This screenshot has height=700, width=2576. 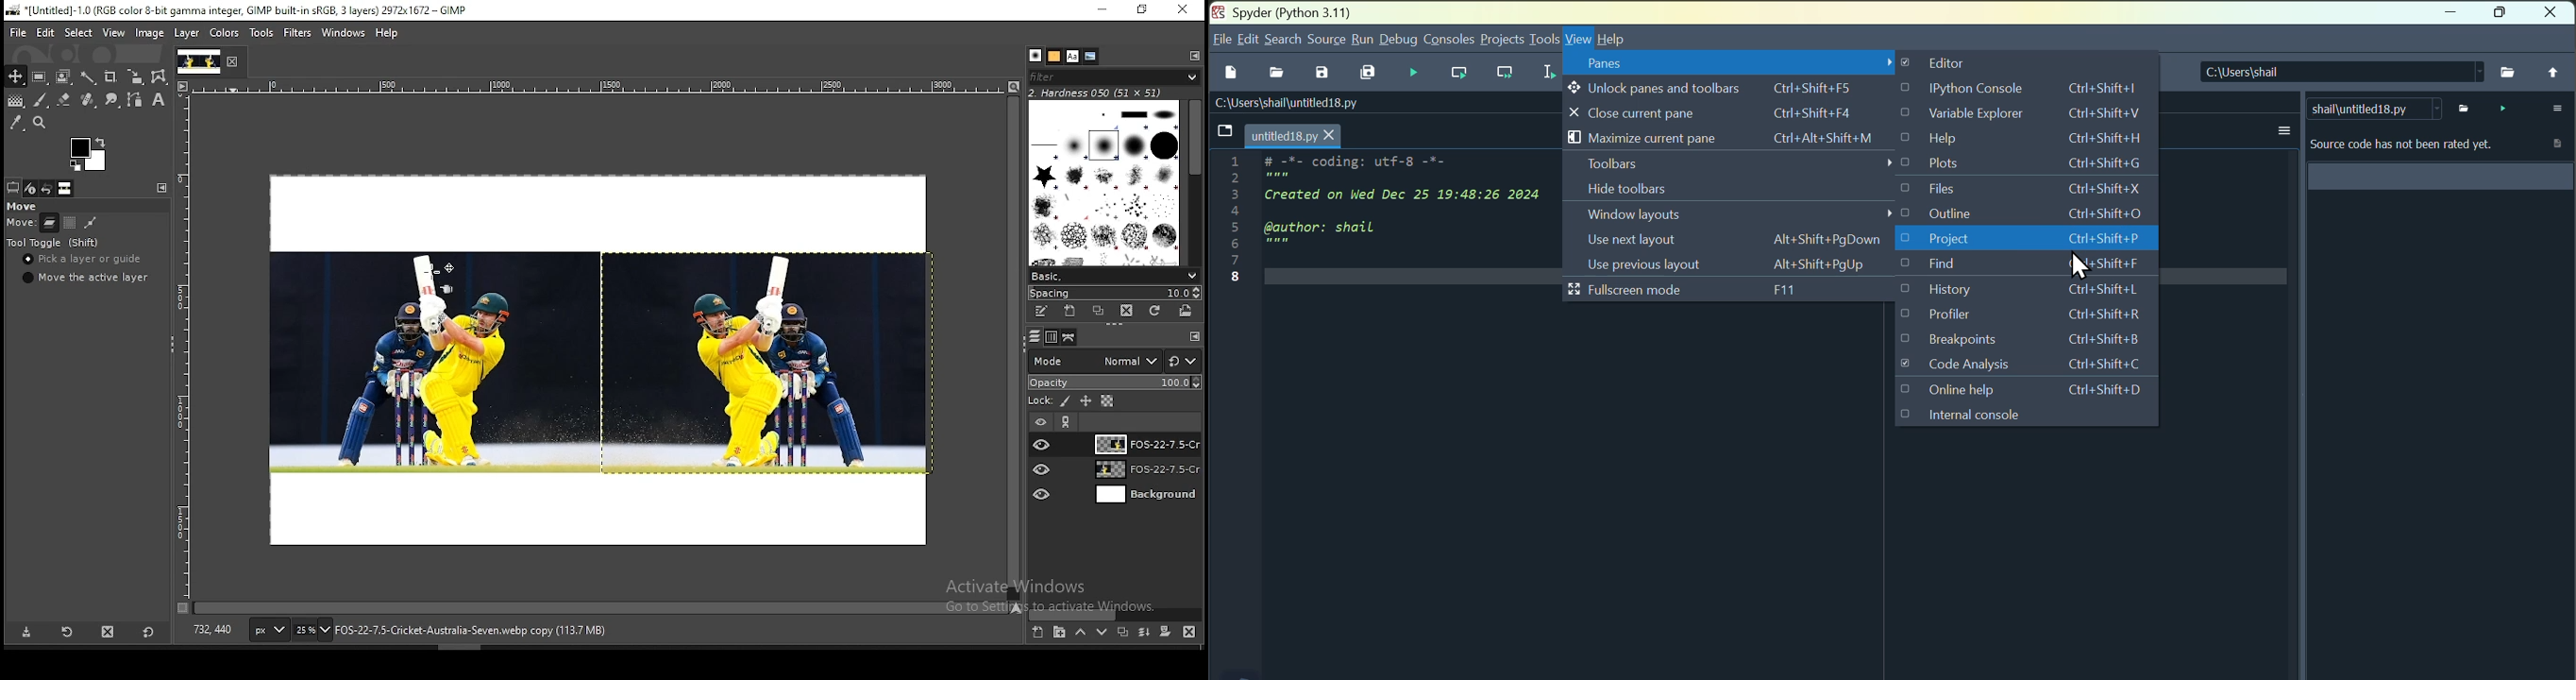 What do you see at coordinates (312, 632) in the screenshot?
I see `zoom status` at bounding box center [312, 632].